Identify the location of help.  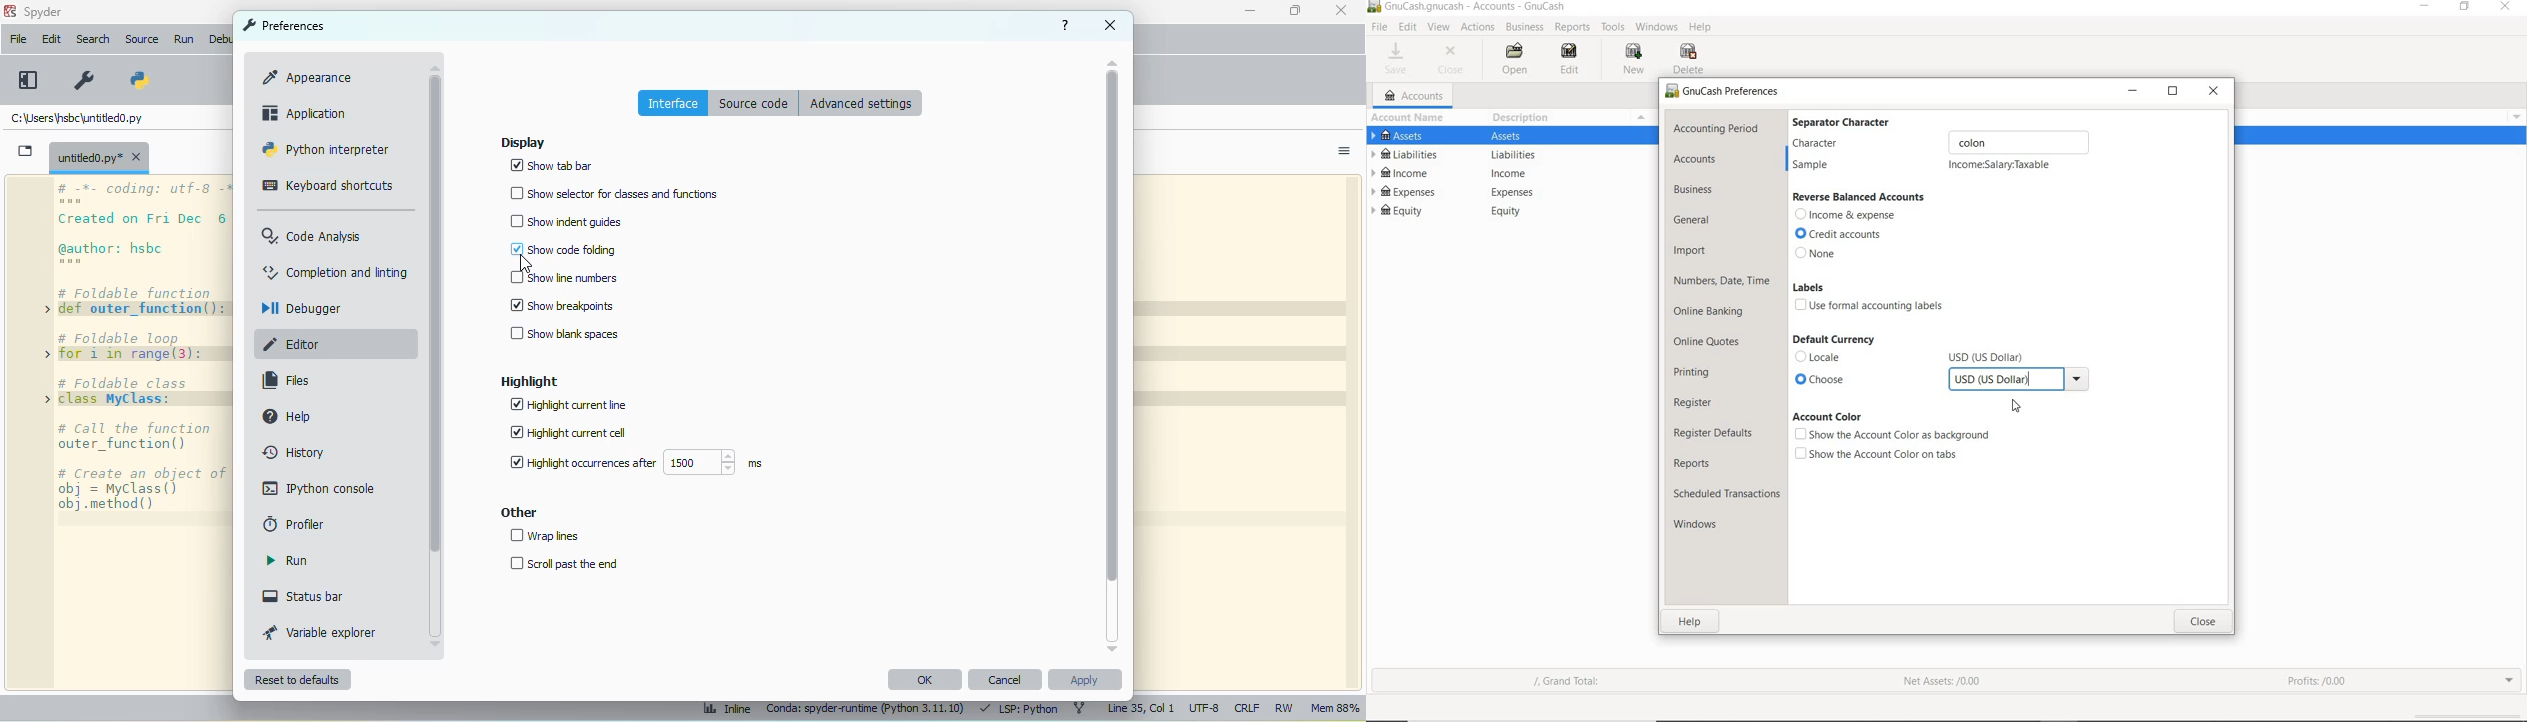
(1067, 25).